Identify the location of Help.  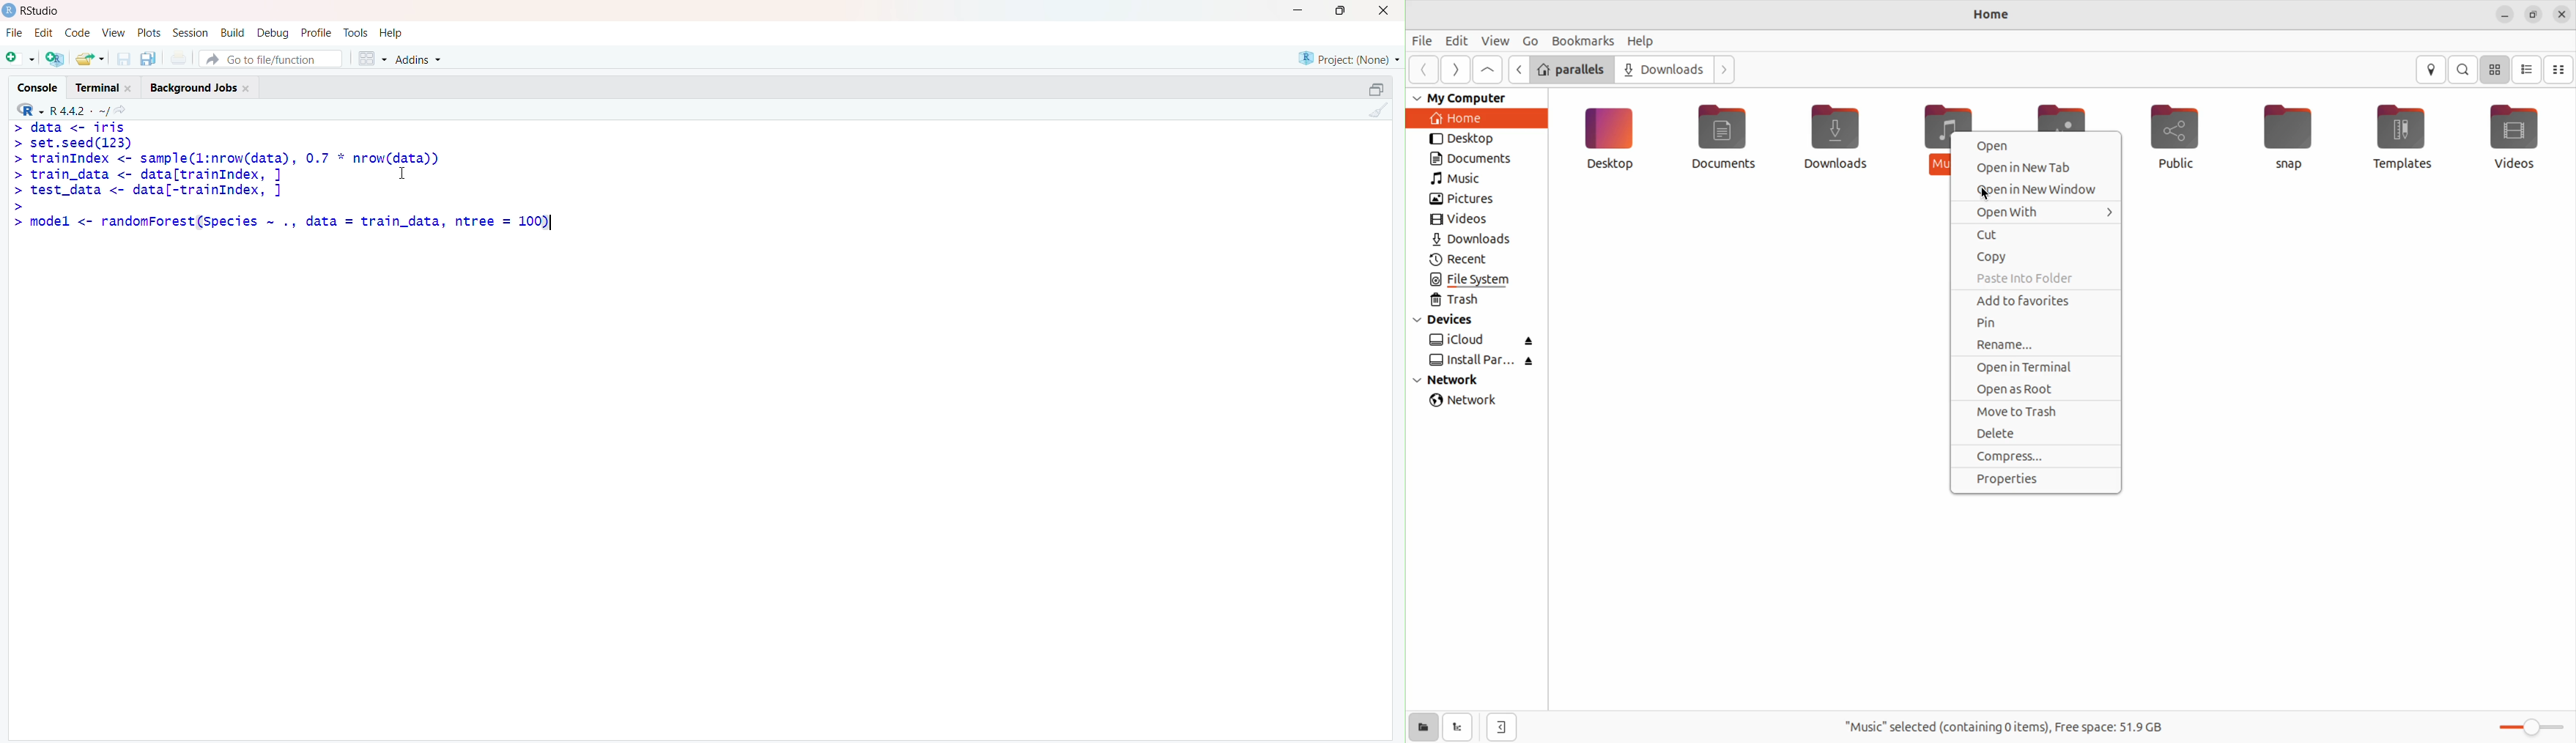
(1642, 42).